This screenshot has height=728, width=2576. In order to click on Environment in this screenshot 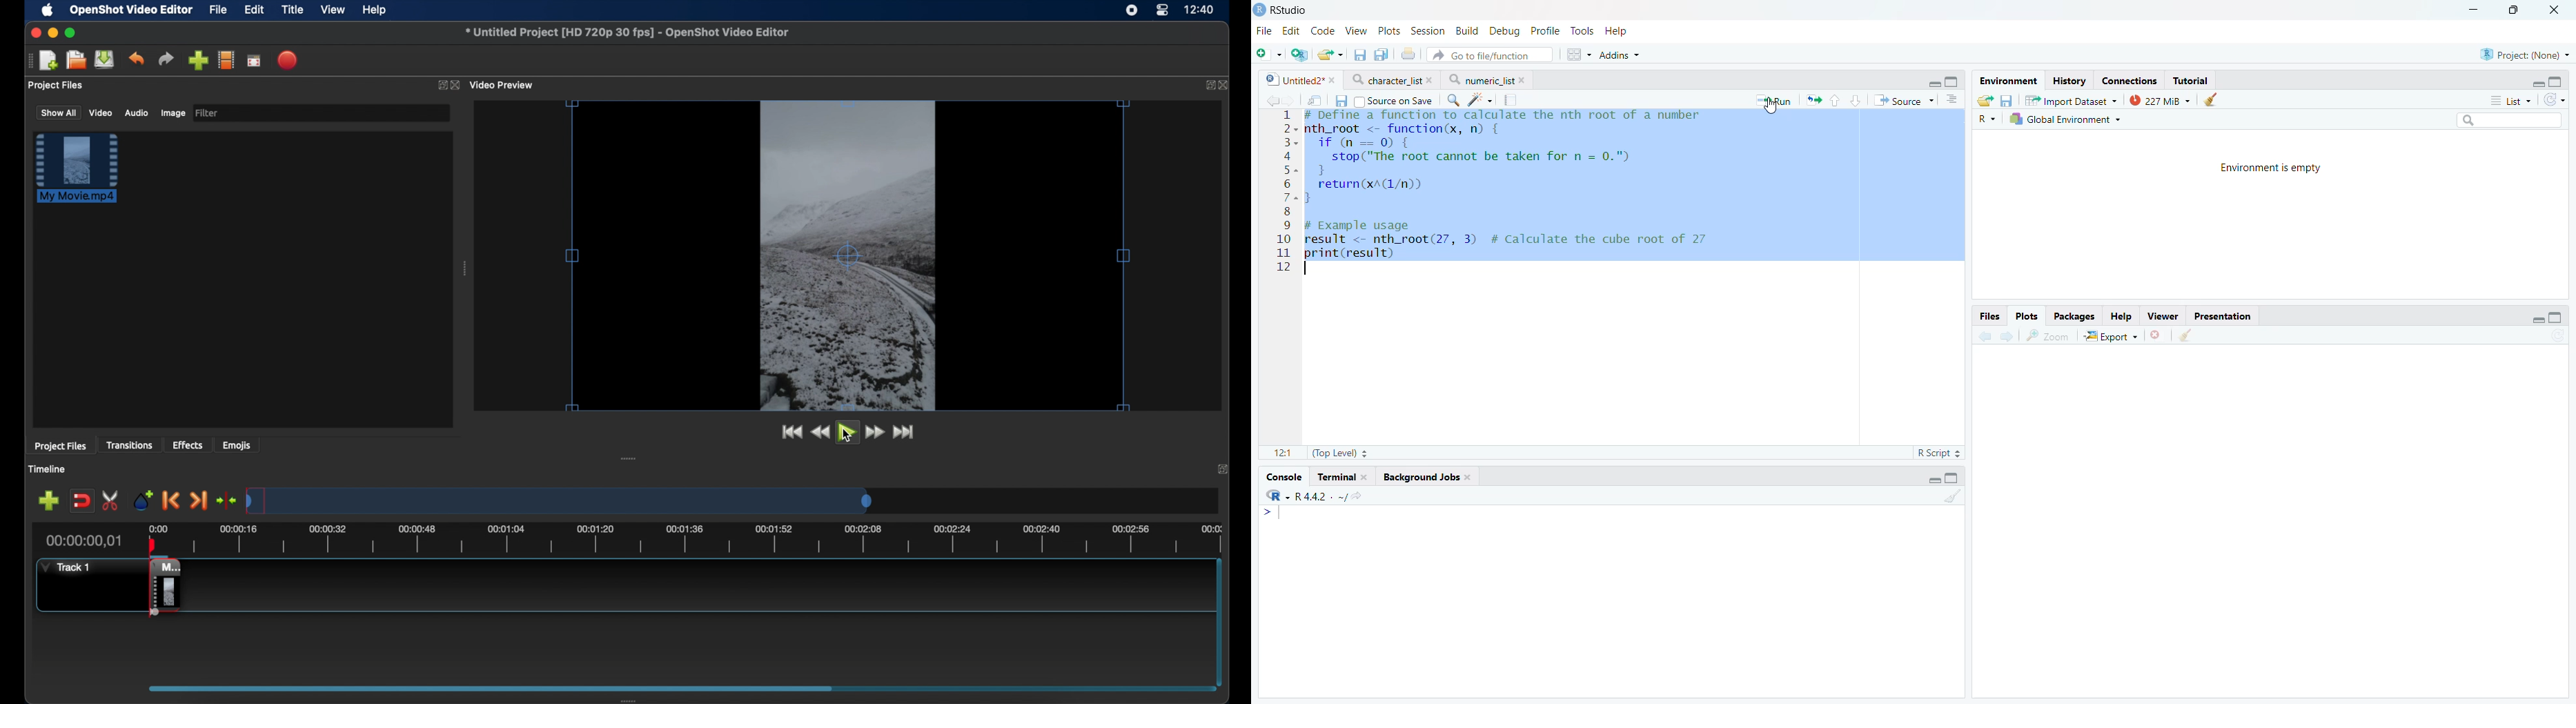, I will do `click(2007, 81)`.